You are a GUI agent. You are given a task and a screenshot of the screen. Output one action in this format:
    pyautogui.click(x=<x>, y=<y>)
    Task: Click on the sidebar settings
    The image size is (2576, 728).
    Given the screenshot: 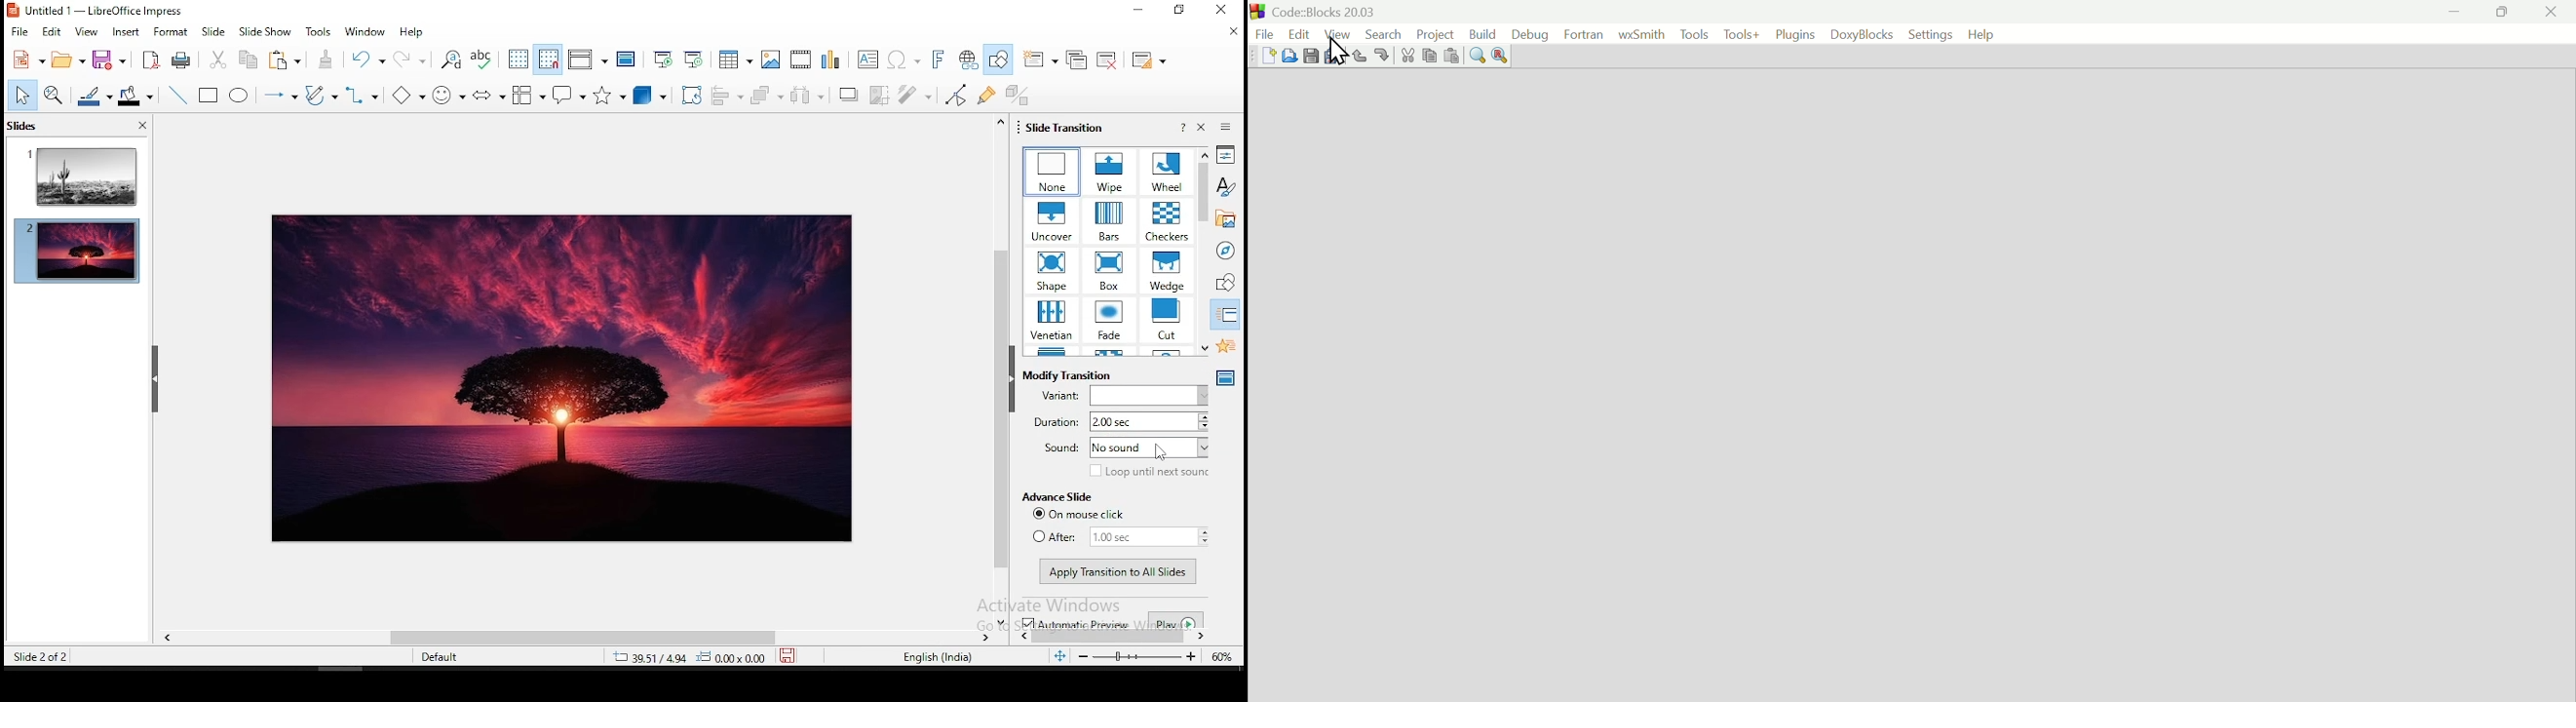 What is the action you would take?
    pyautogui.click(x=1223, y=128)
    